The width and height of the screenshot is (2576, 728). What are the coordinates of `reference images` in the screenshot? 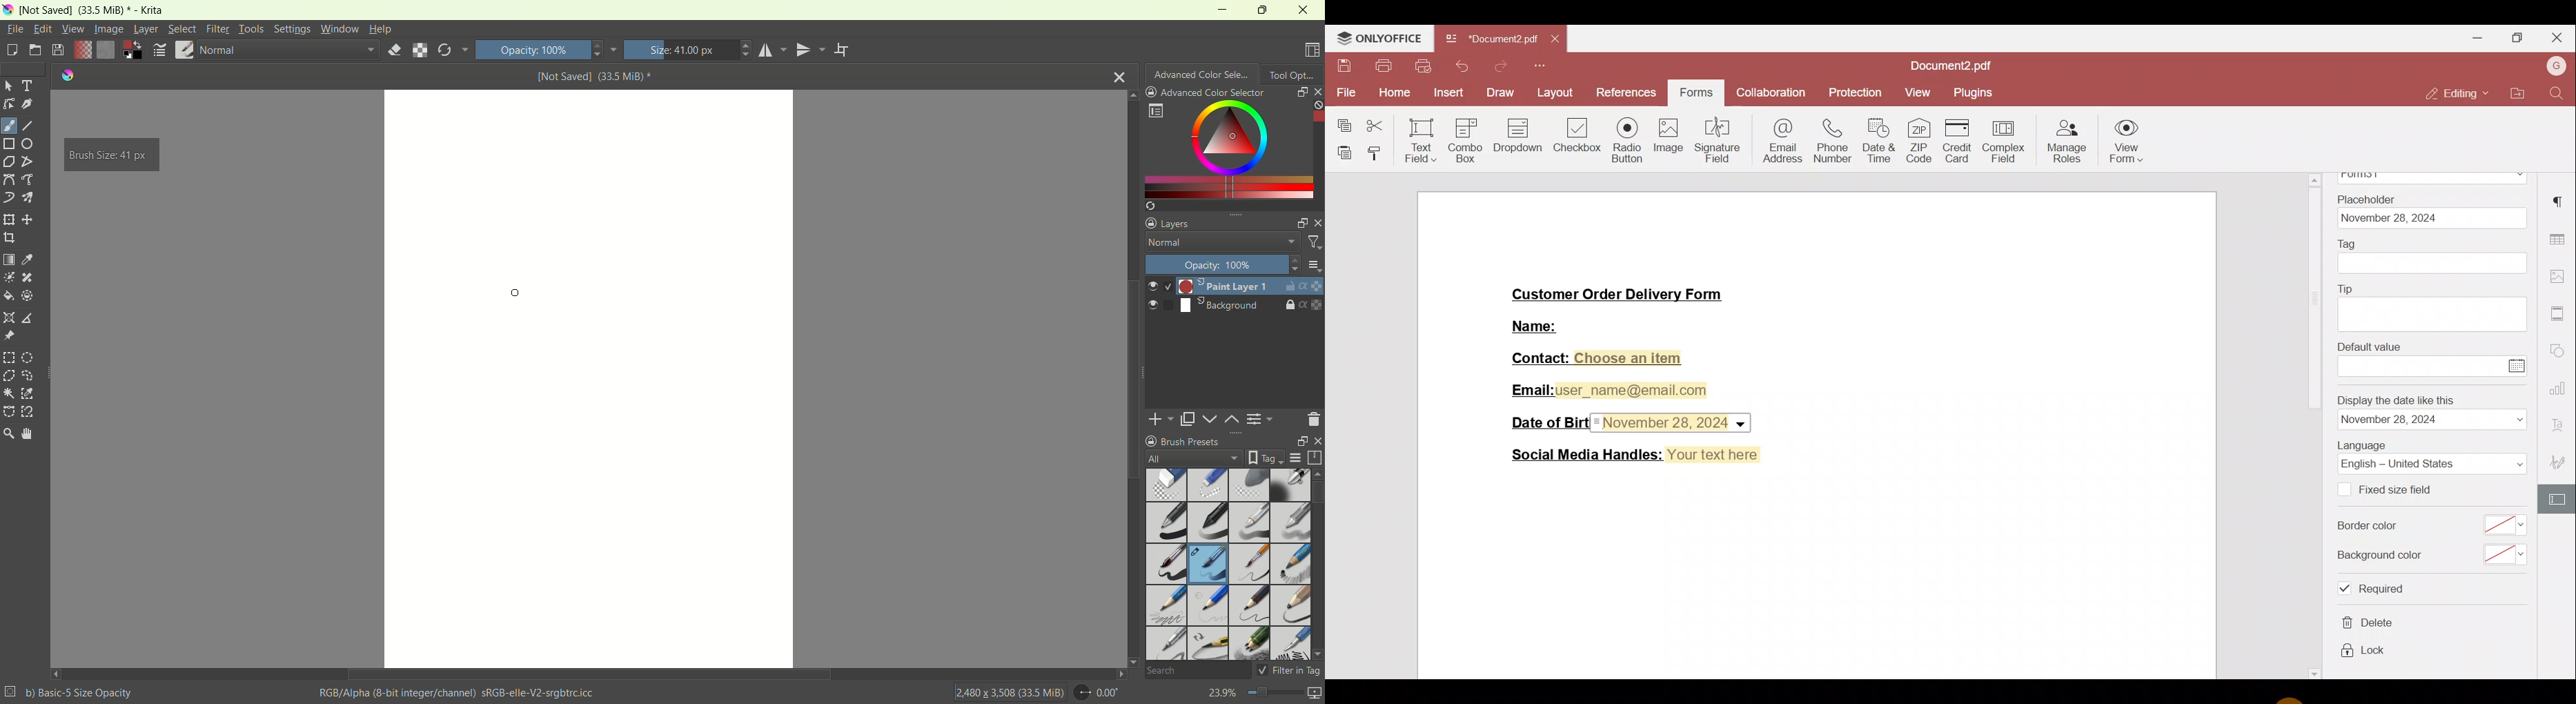 It's located at (8, 336).